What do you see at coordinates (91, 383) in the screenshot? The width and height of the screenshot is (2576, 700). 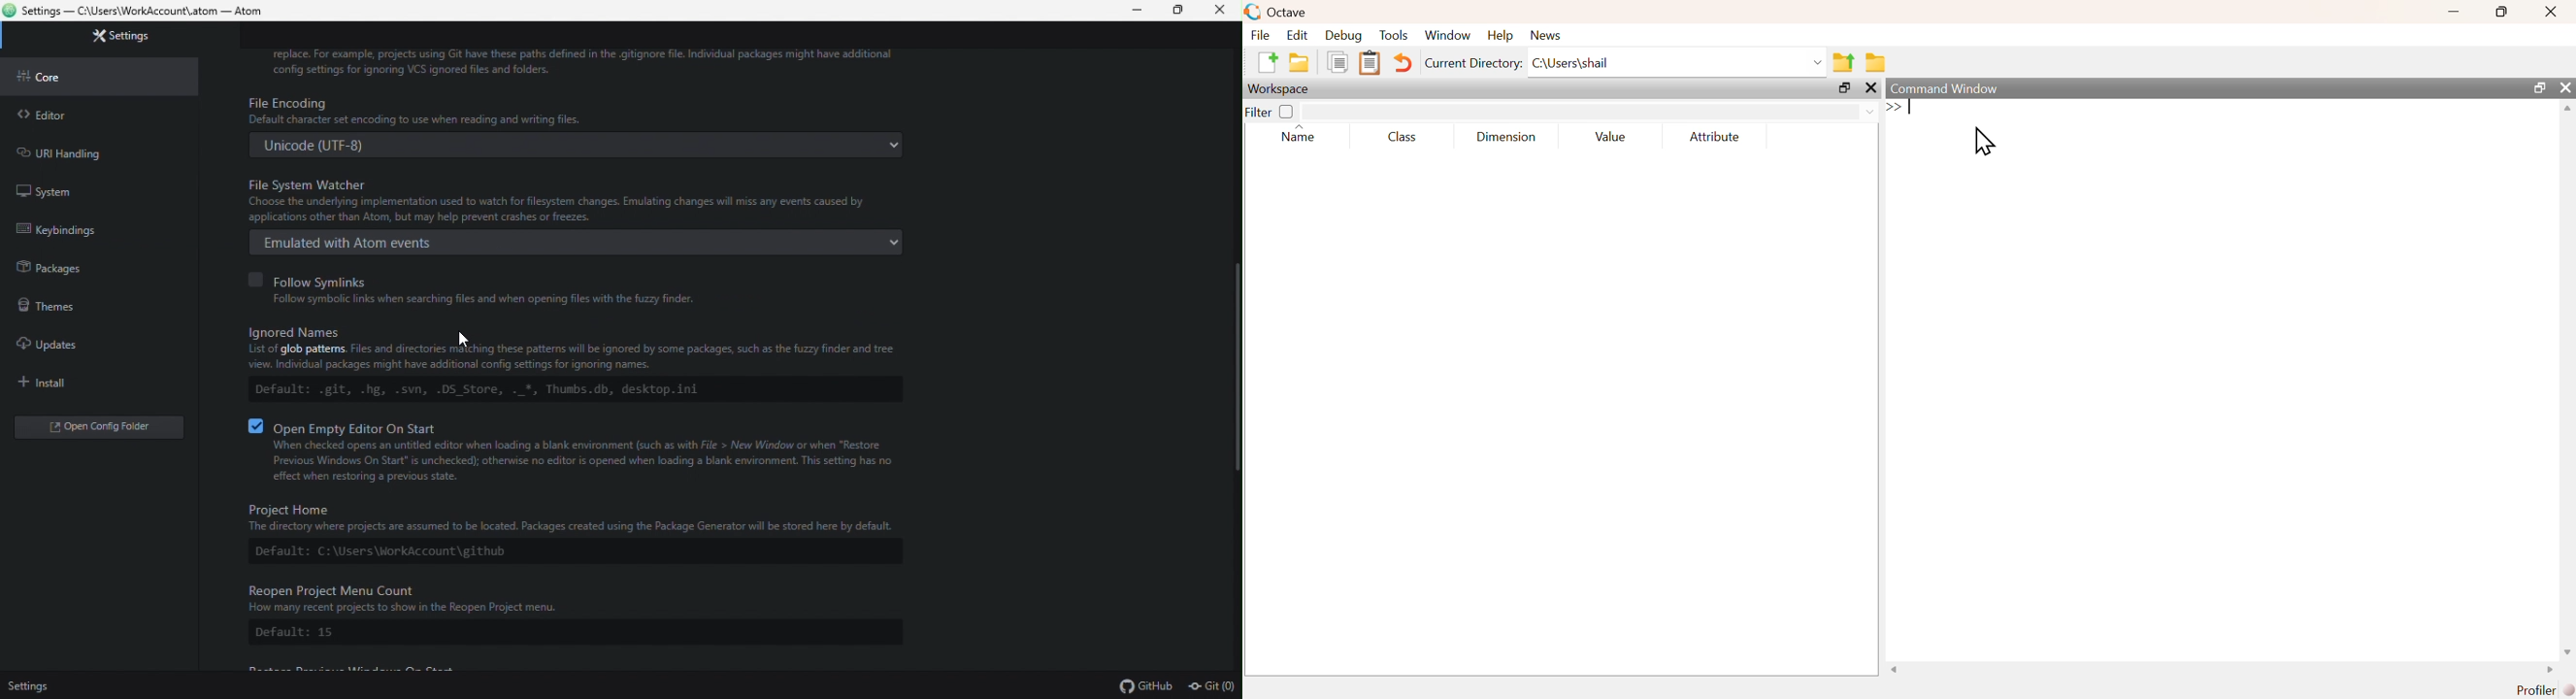 I see `Install` at bounding box center [91, 383].